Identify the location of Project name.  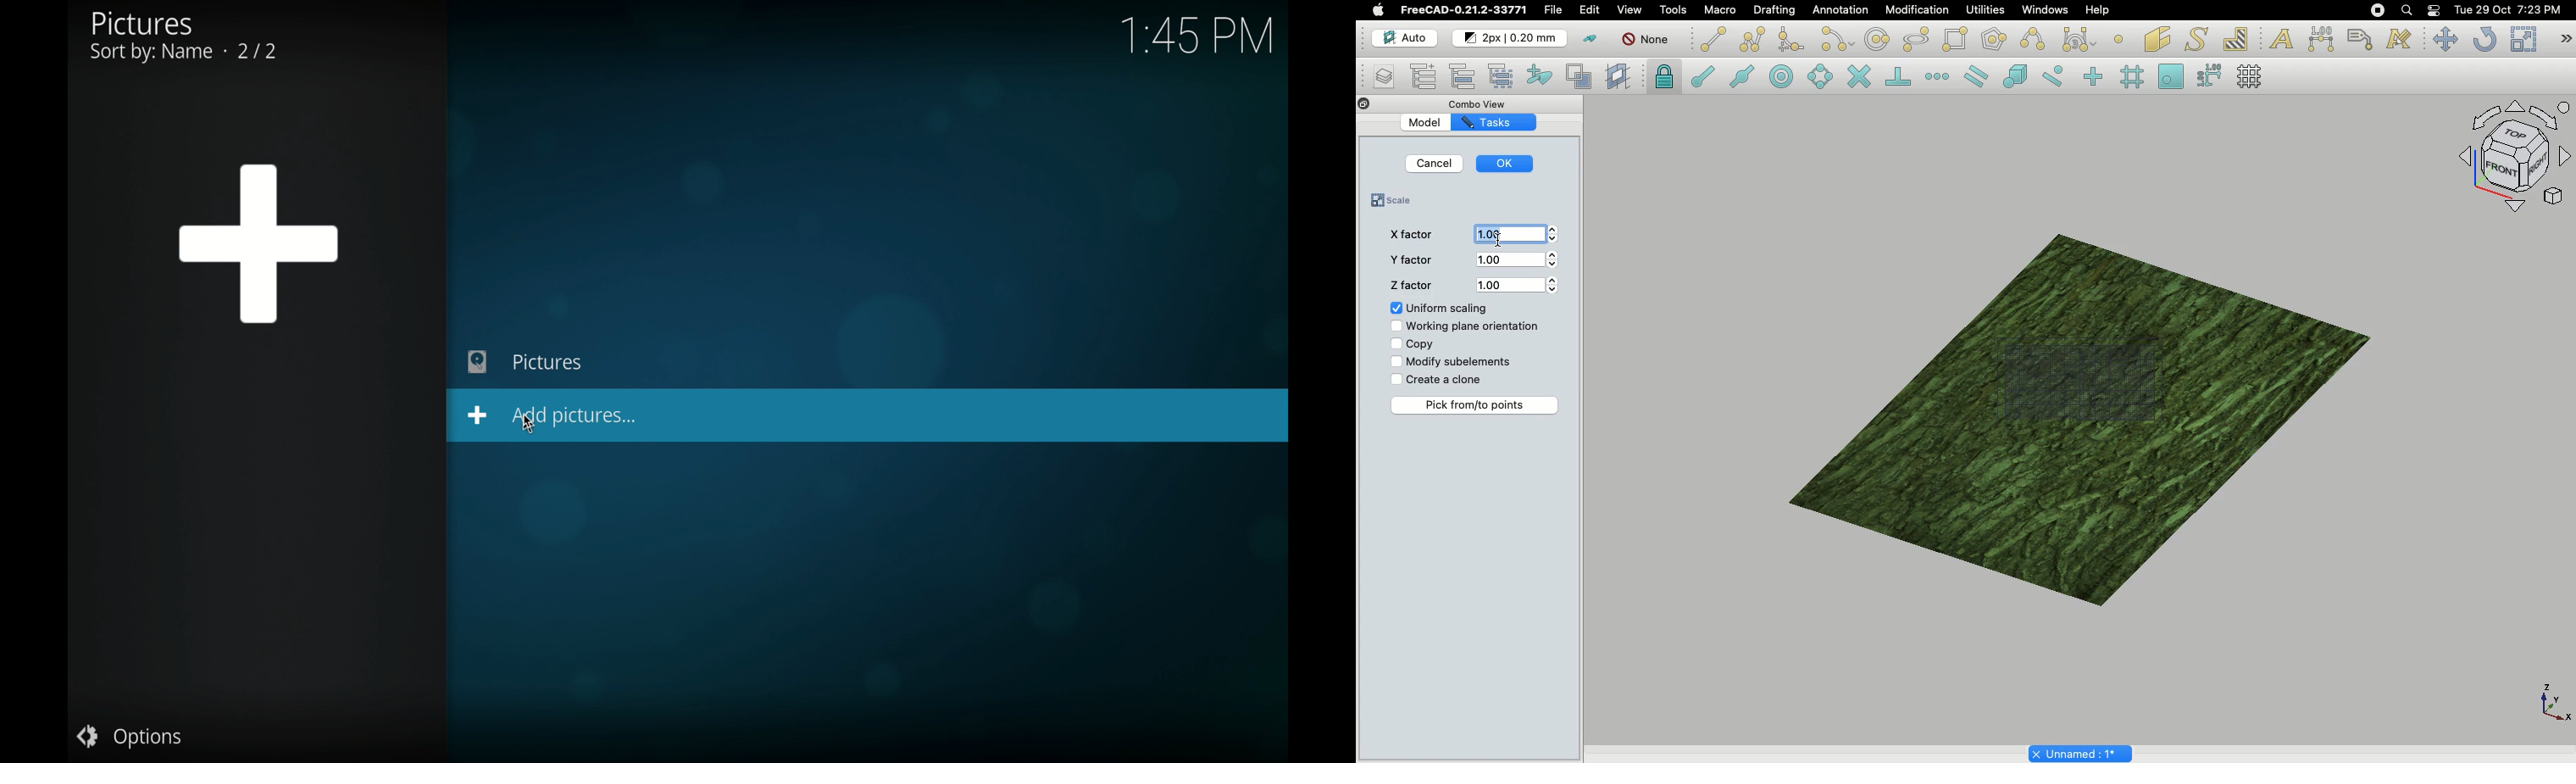
(2080, 753).